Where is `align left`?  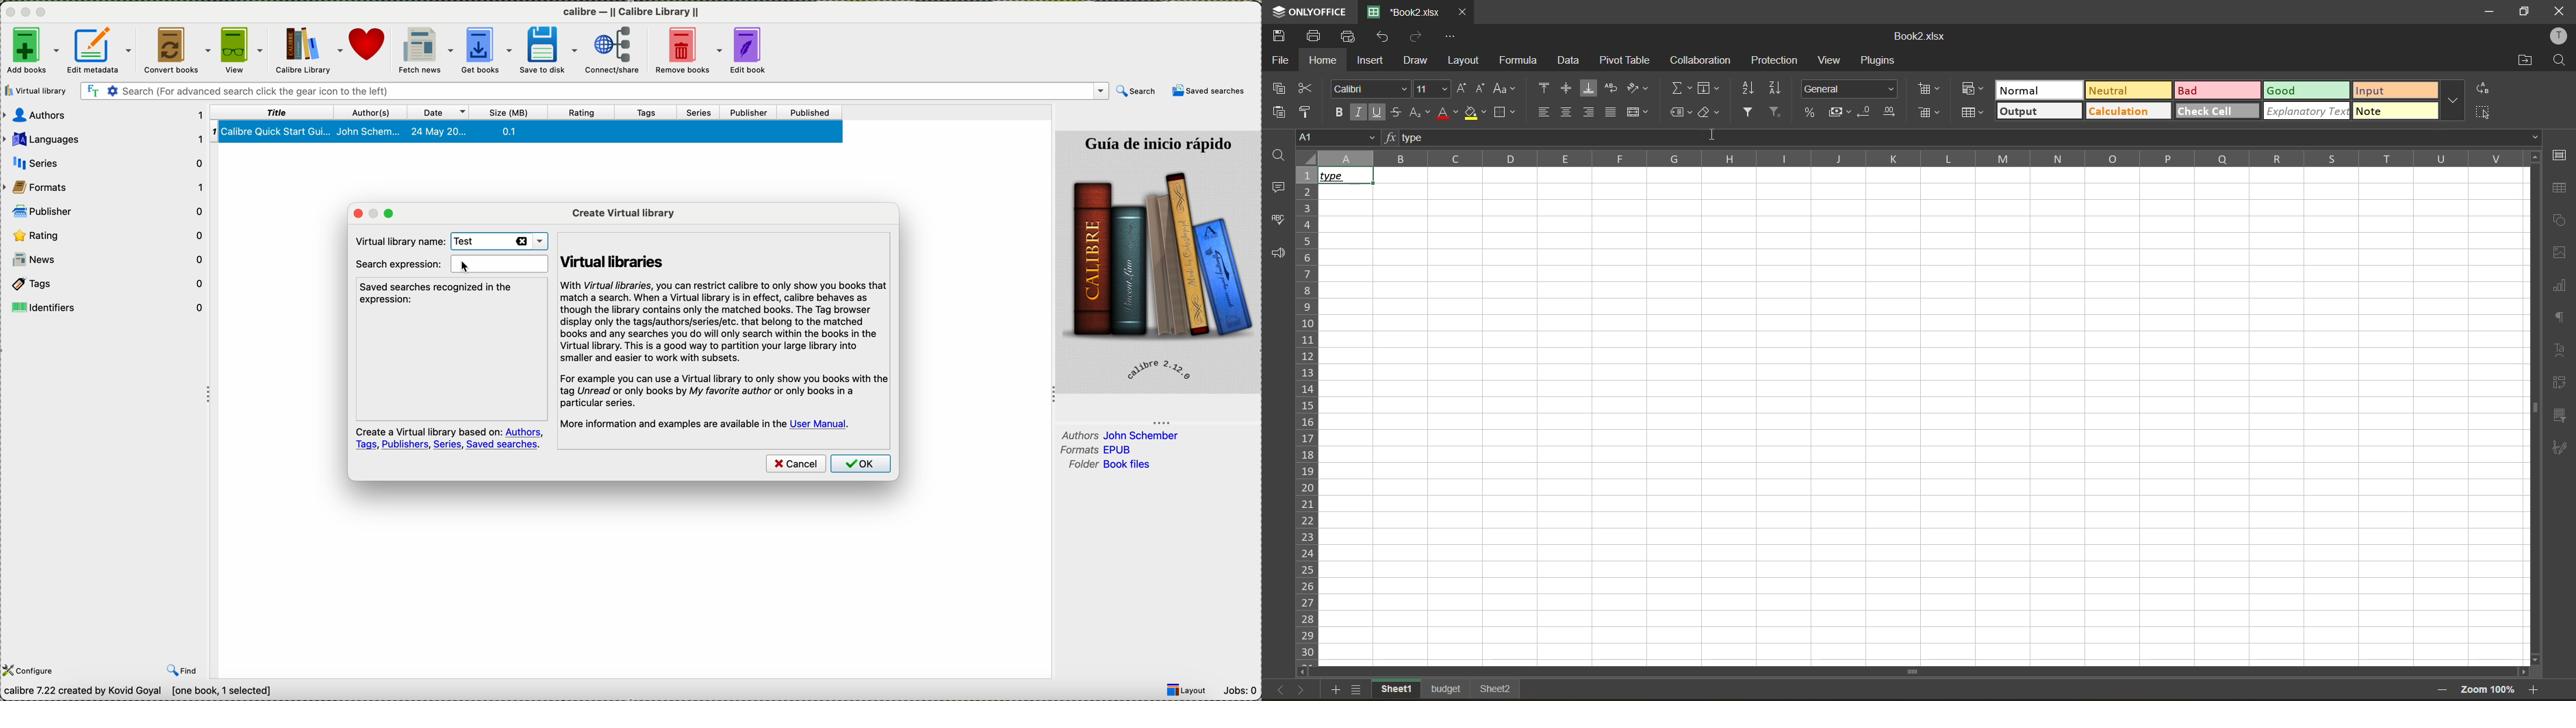 align left is located at coordinates (1544, 112).